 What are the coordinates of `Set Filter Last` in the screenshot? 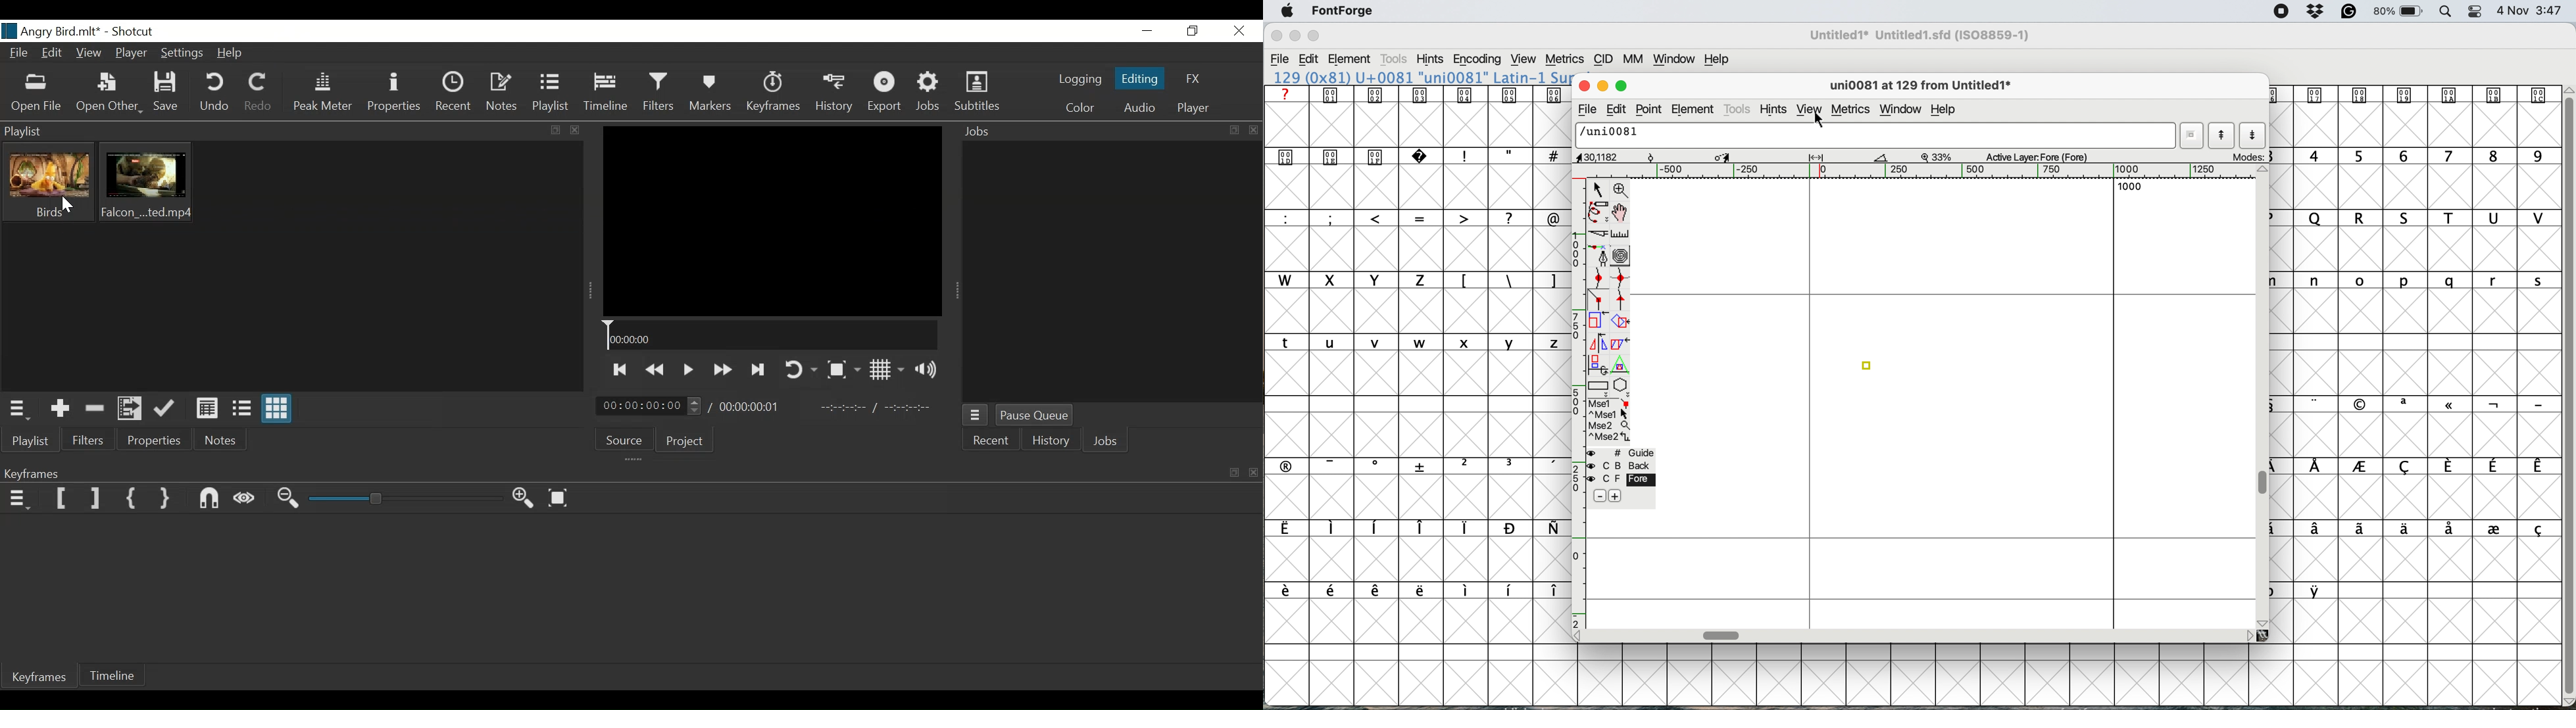 It's located at (97, 500).